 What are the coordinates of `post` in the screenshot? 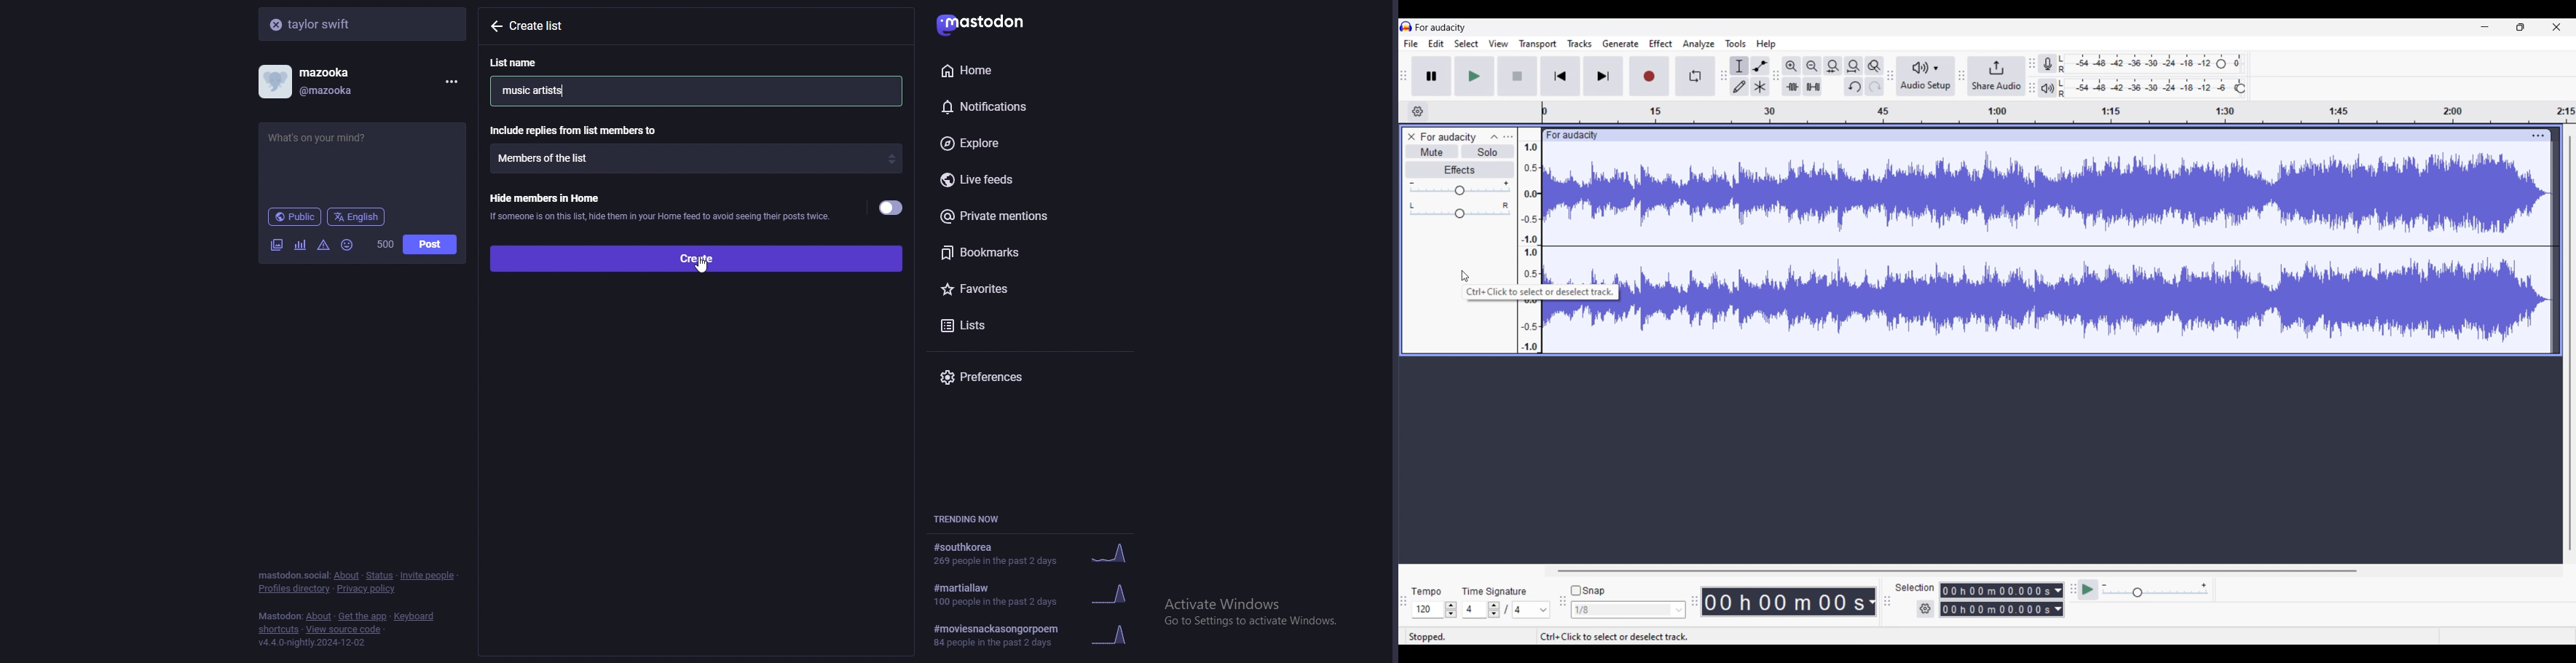 It's located at (430, 245).